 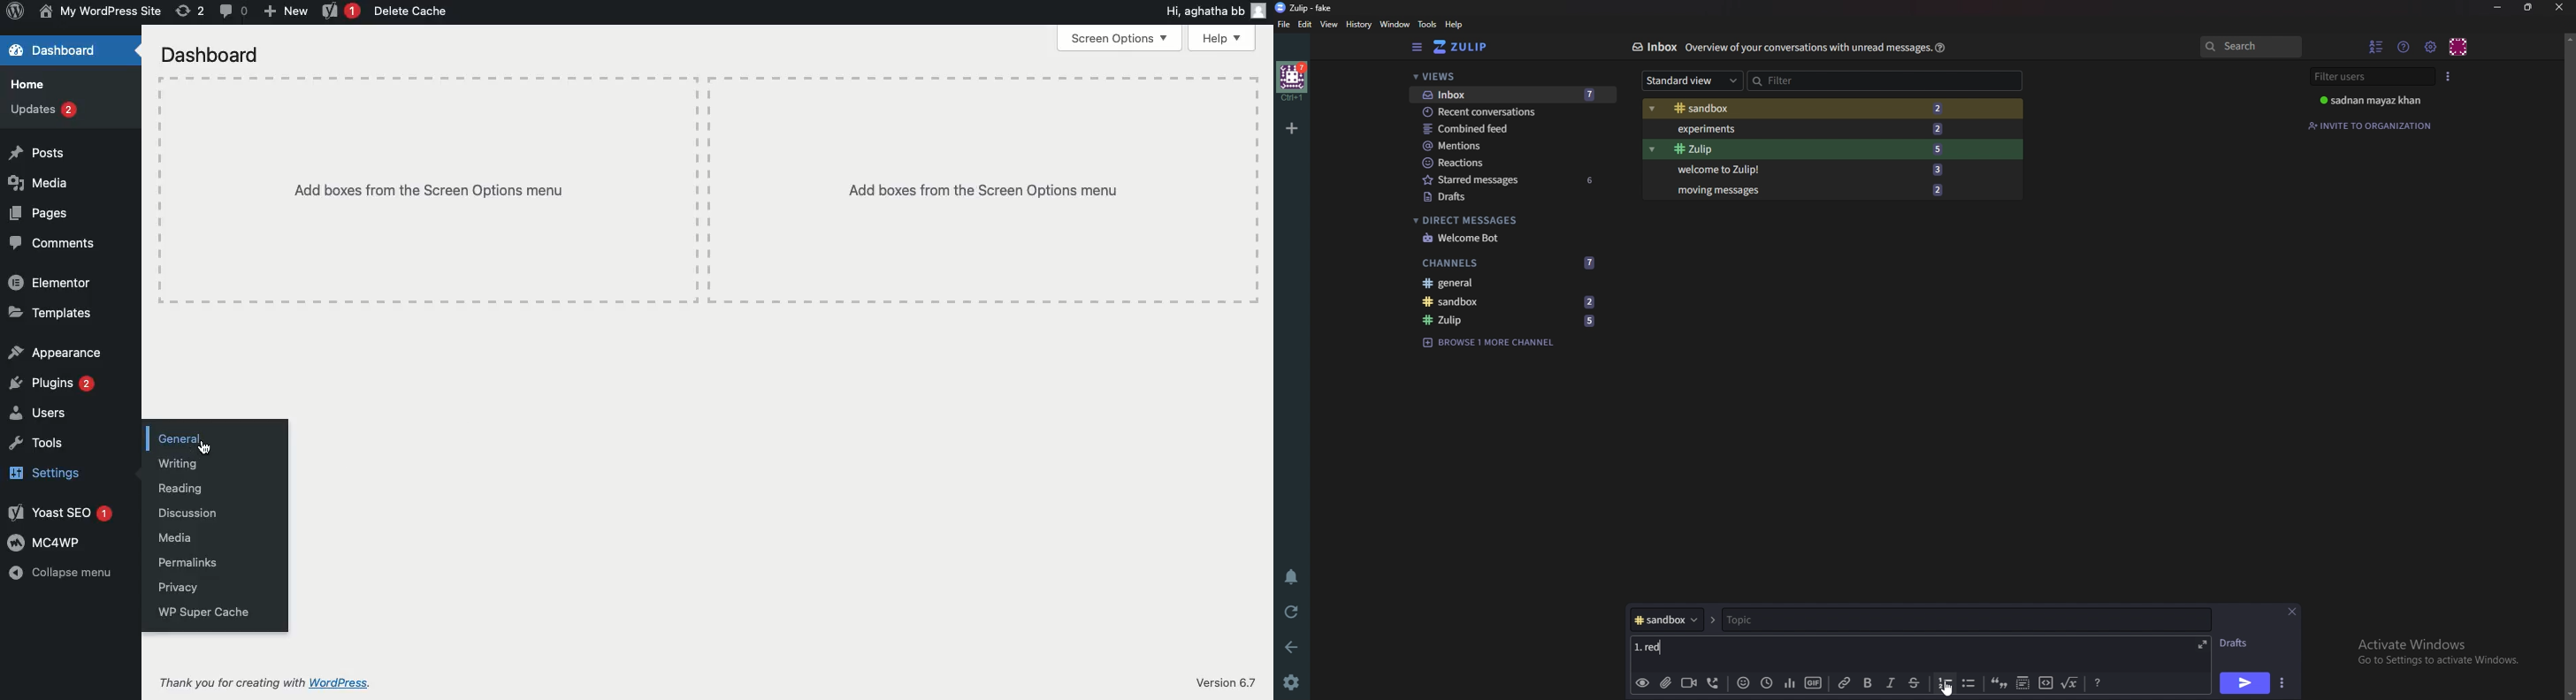 What do you see at coordinates (176, 463) in the screenshot?
I see `Writing` at bounding box center [176, 463].